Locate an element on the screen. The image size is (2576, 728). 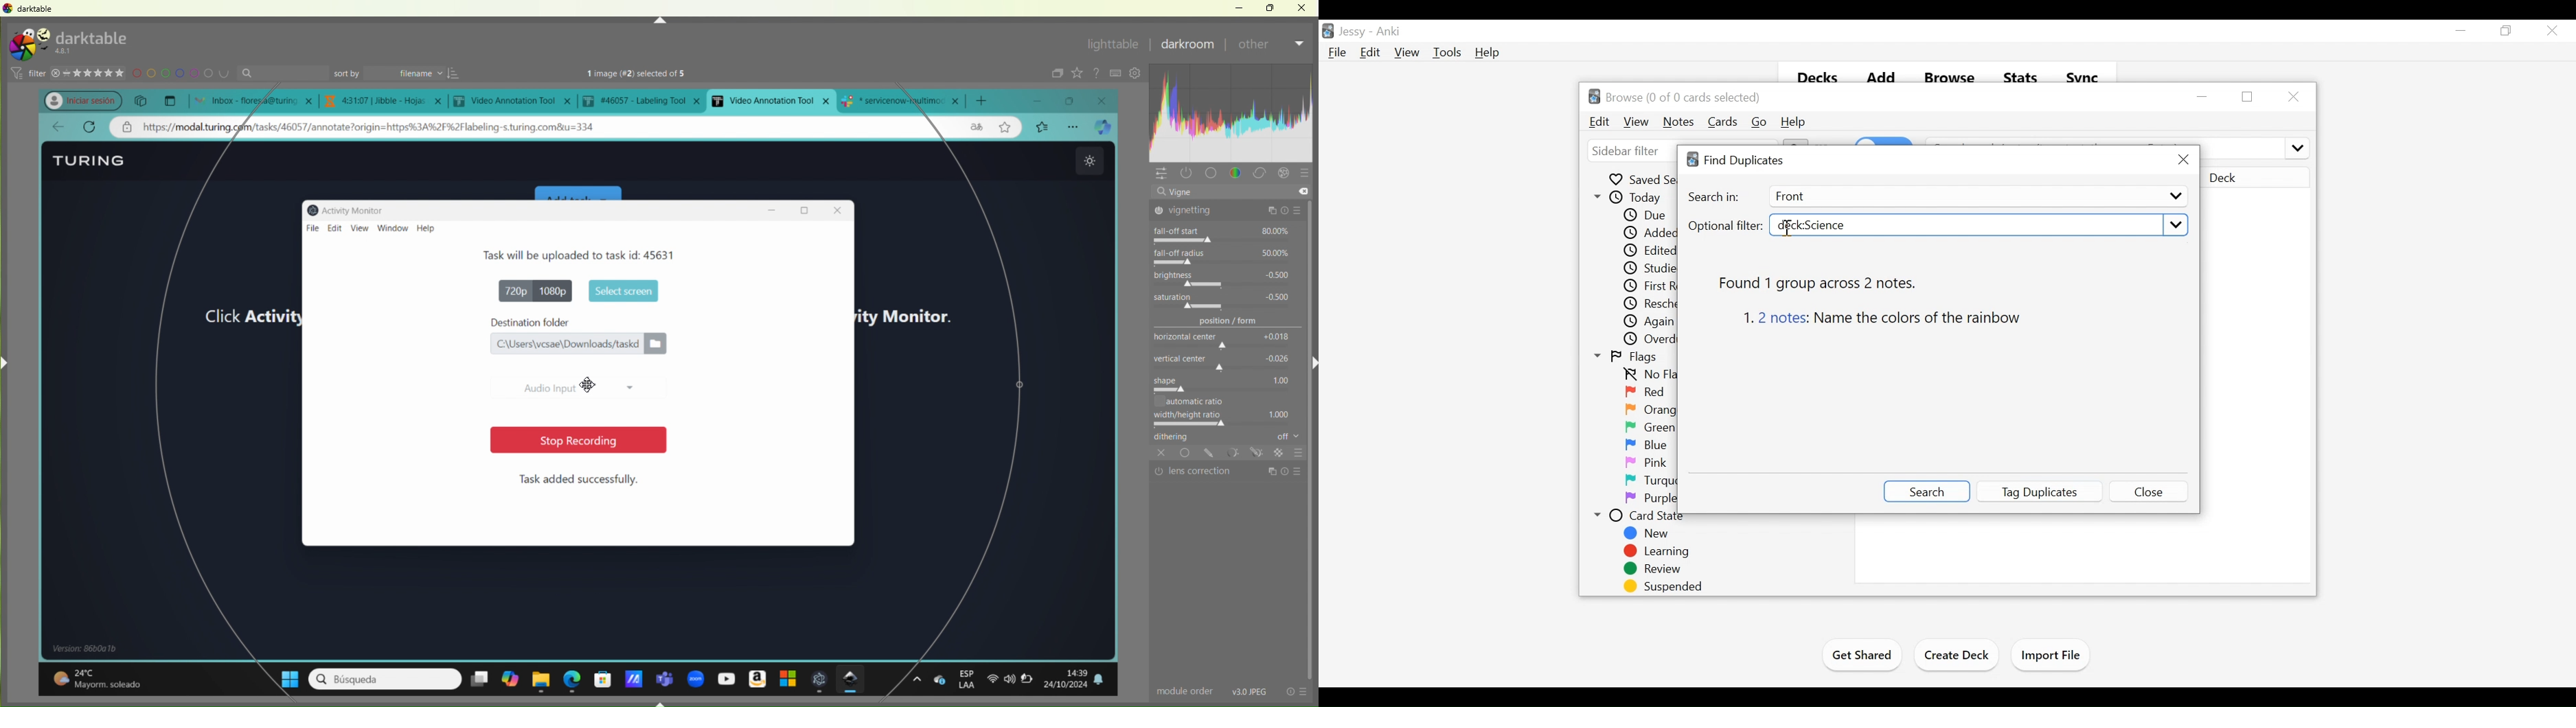
Edit is located at coordinates (1600, 122).